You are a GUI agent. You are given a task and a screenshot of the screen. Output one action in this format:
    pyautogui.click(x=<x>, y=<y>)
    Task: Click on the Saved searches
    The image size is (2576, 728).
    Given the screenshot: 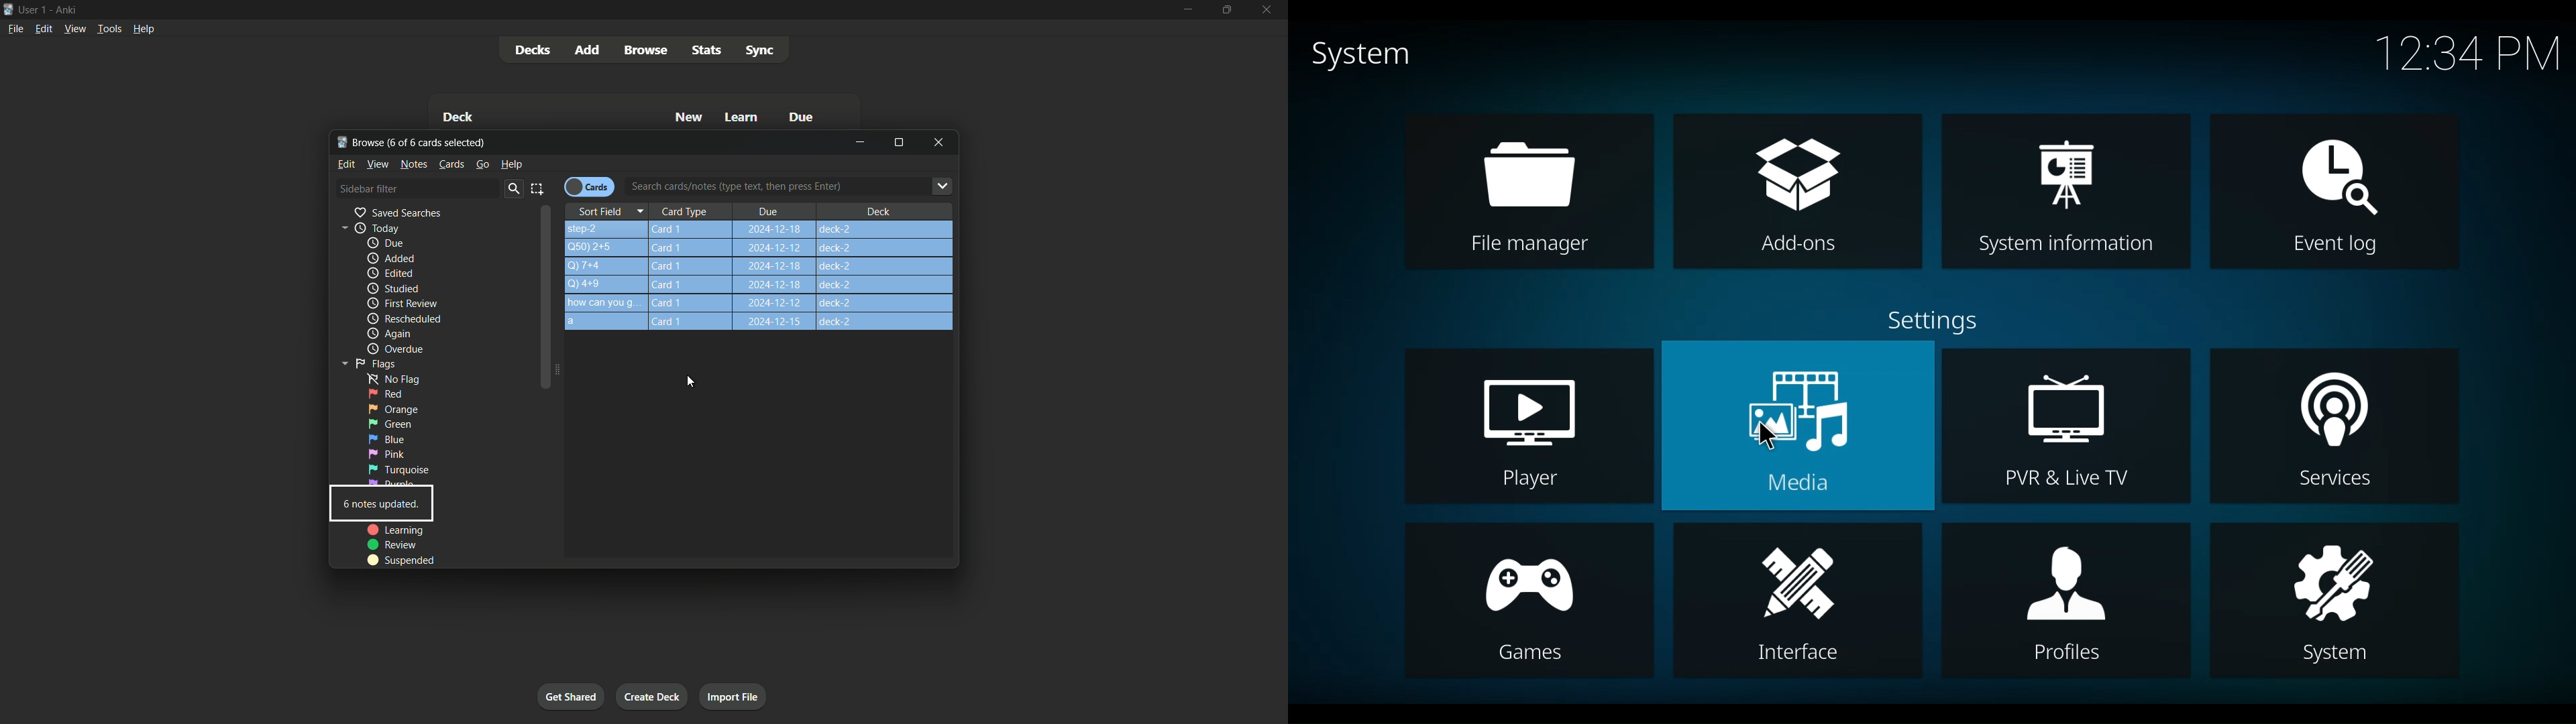 What is the action you would take?
    pyautogui.click(x=396, y=213)
    